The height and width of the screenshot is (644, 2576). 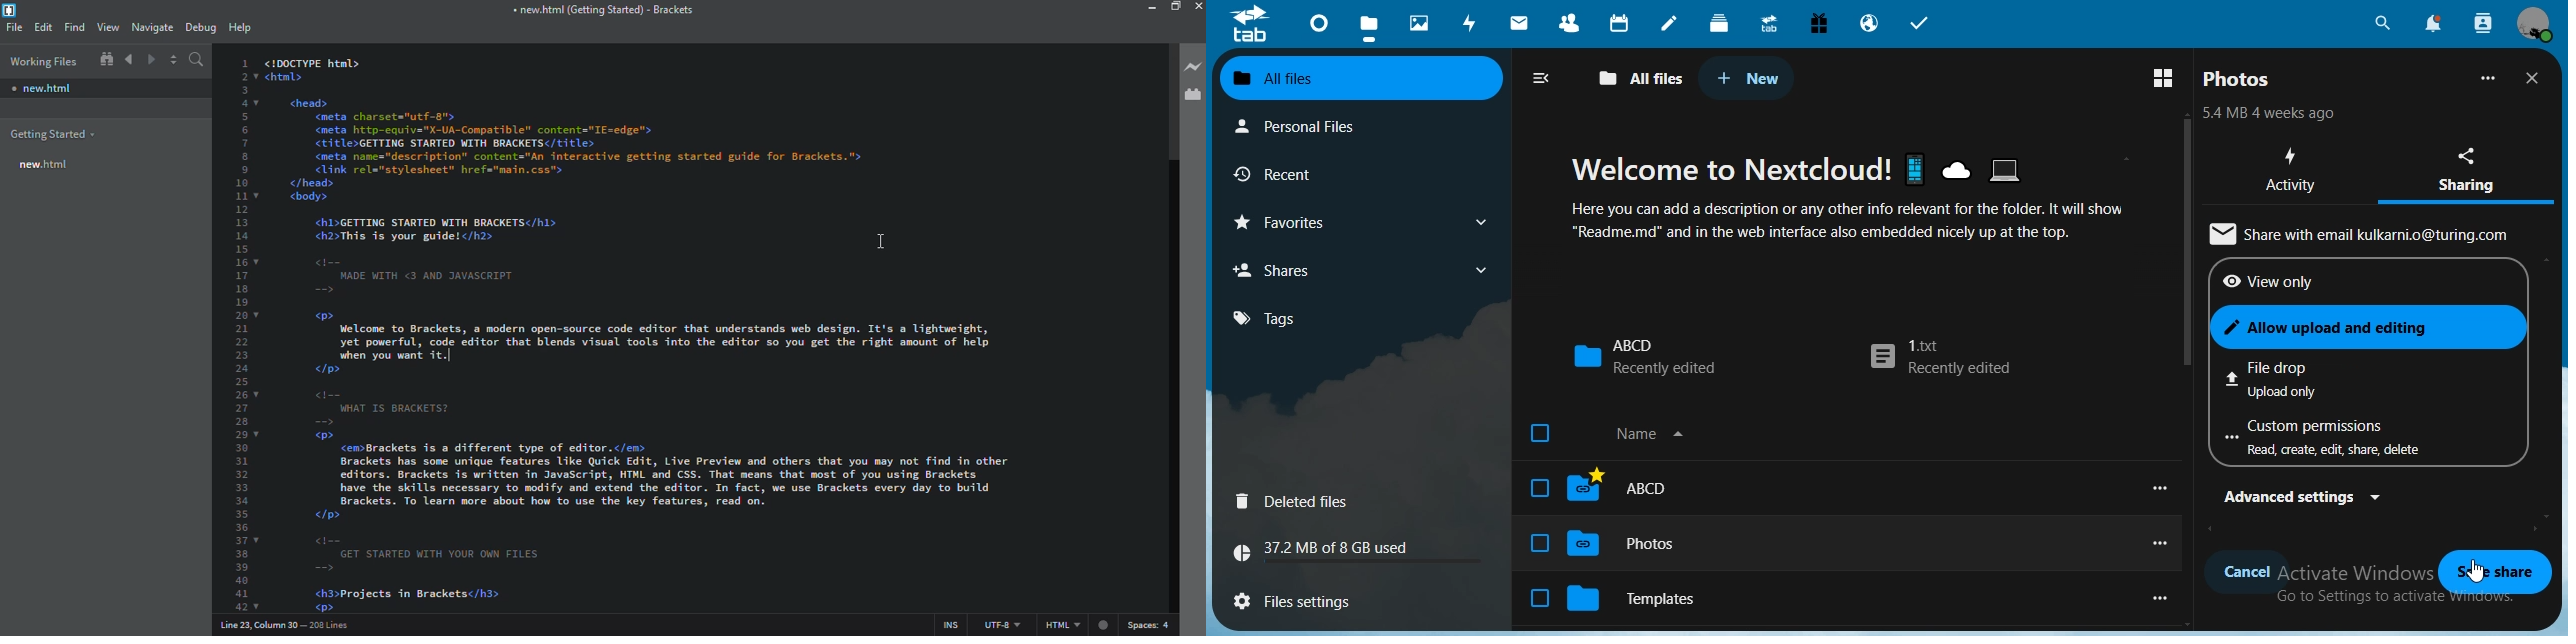 I want to click on custom permissions, so click(x=2335, y=439).